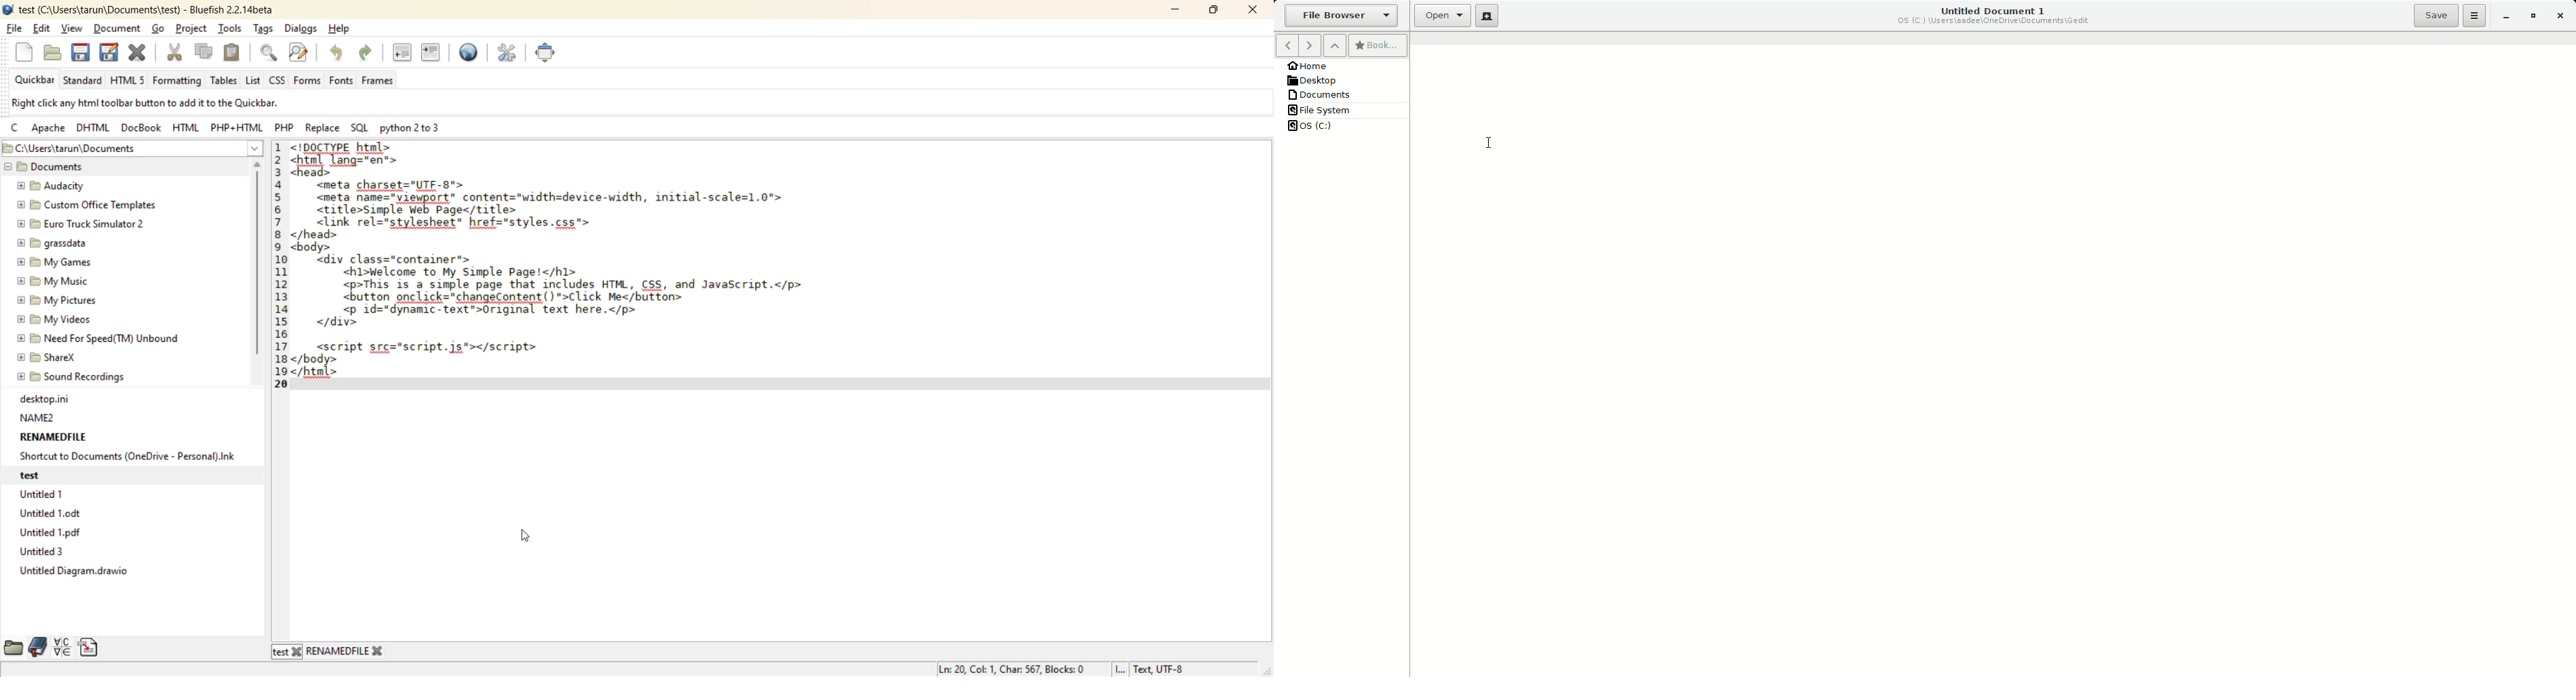 The height and width of the screenshot is (700, 2576). I want to click on python 2 to 3, so click(416, 130).